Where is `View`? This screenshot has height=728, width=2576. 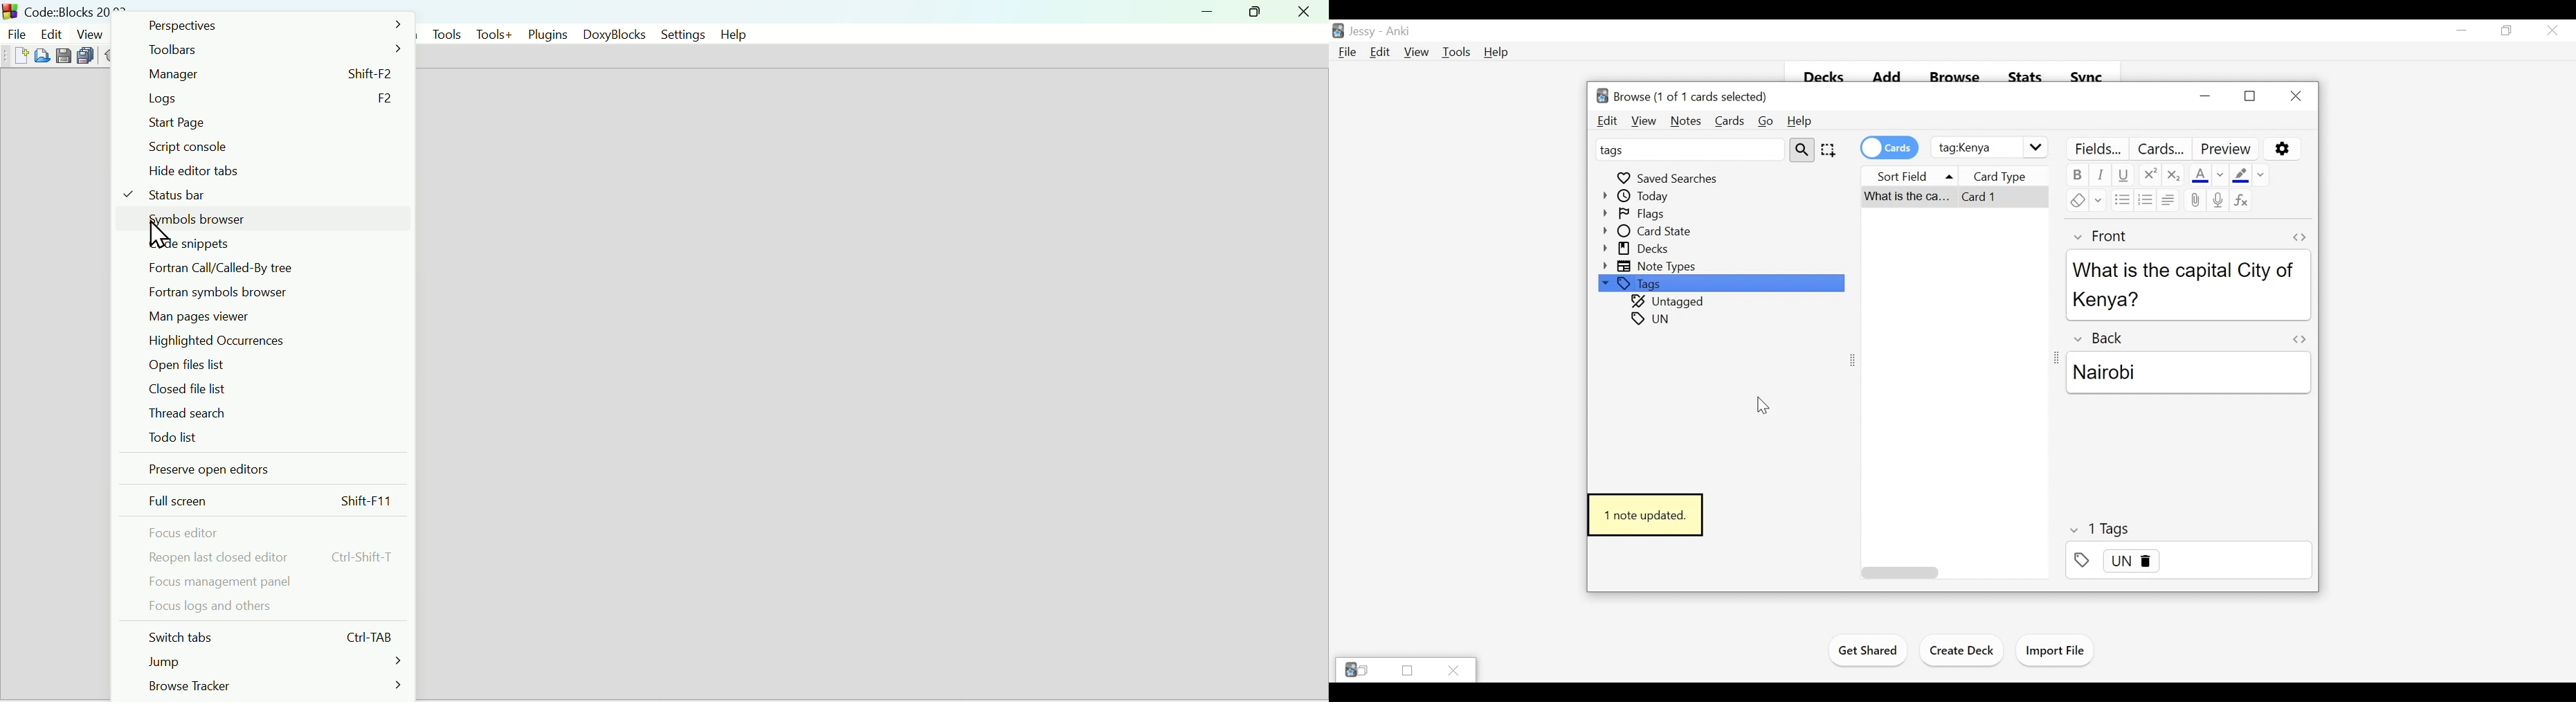
View is located at coordinates (1643, 121).